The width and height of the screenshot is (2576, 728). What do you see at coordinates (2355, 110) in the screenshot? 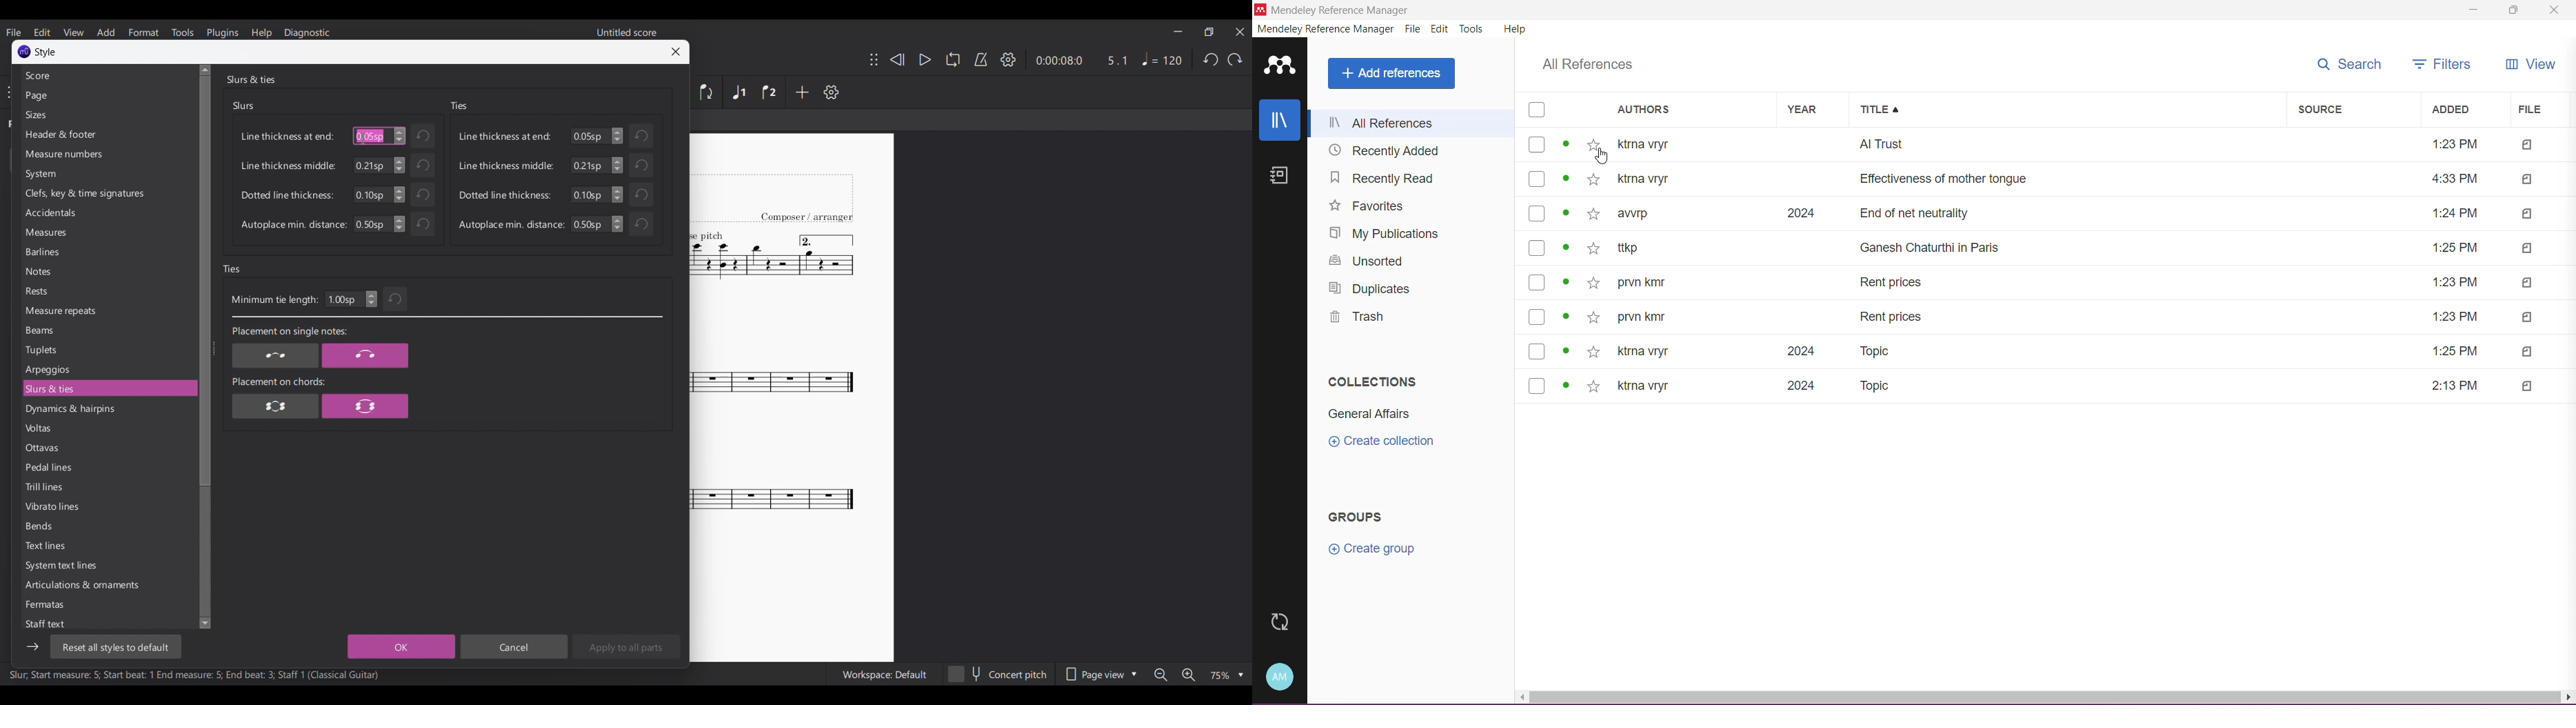
I see `Source` at bounding box center [2355, 110].